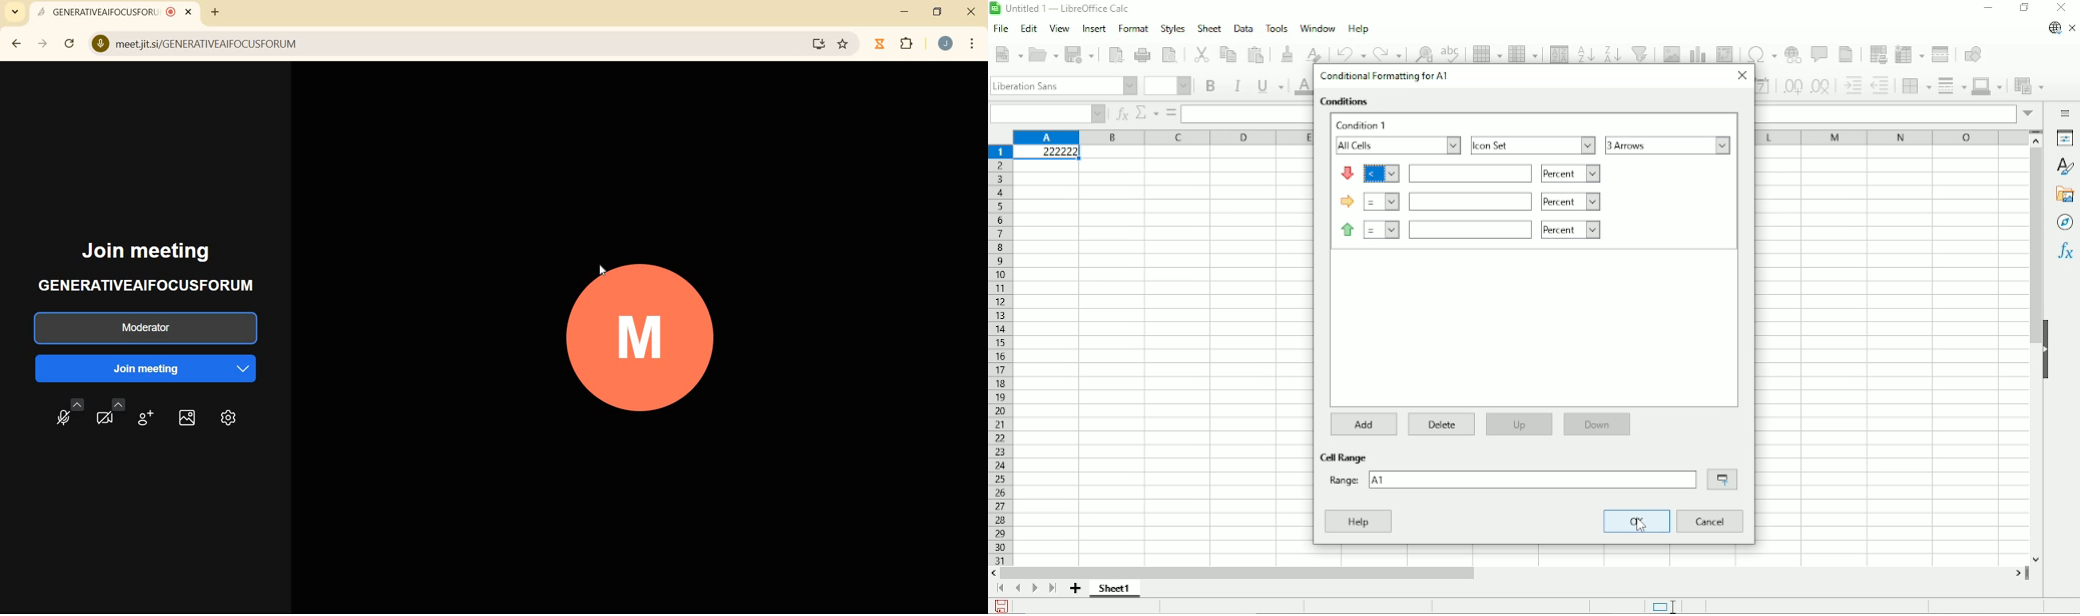 The width and height of the screenshot is (2100, 616). Describe the element at coordinates (903, 12) in the screenshot. I see `MINIMIZE` at that location.